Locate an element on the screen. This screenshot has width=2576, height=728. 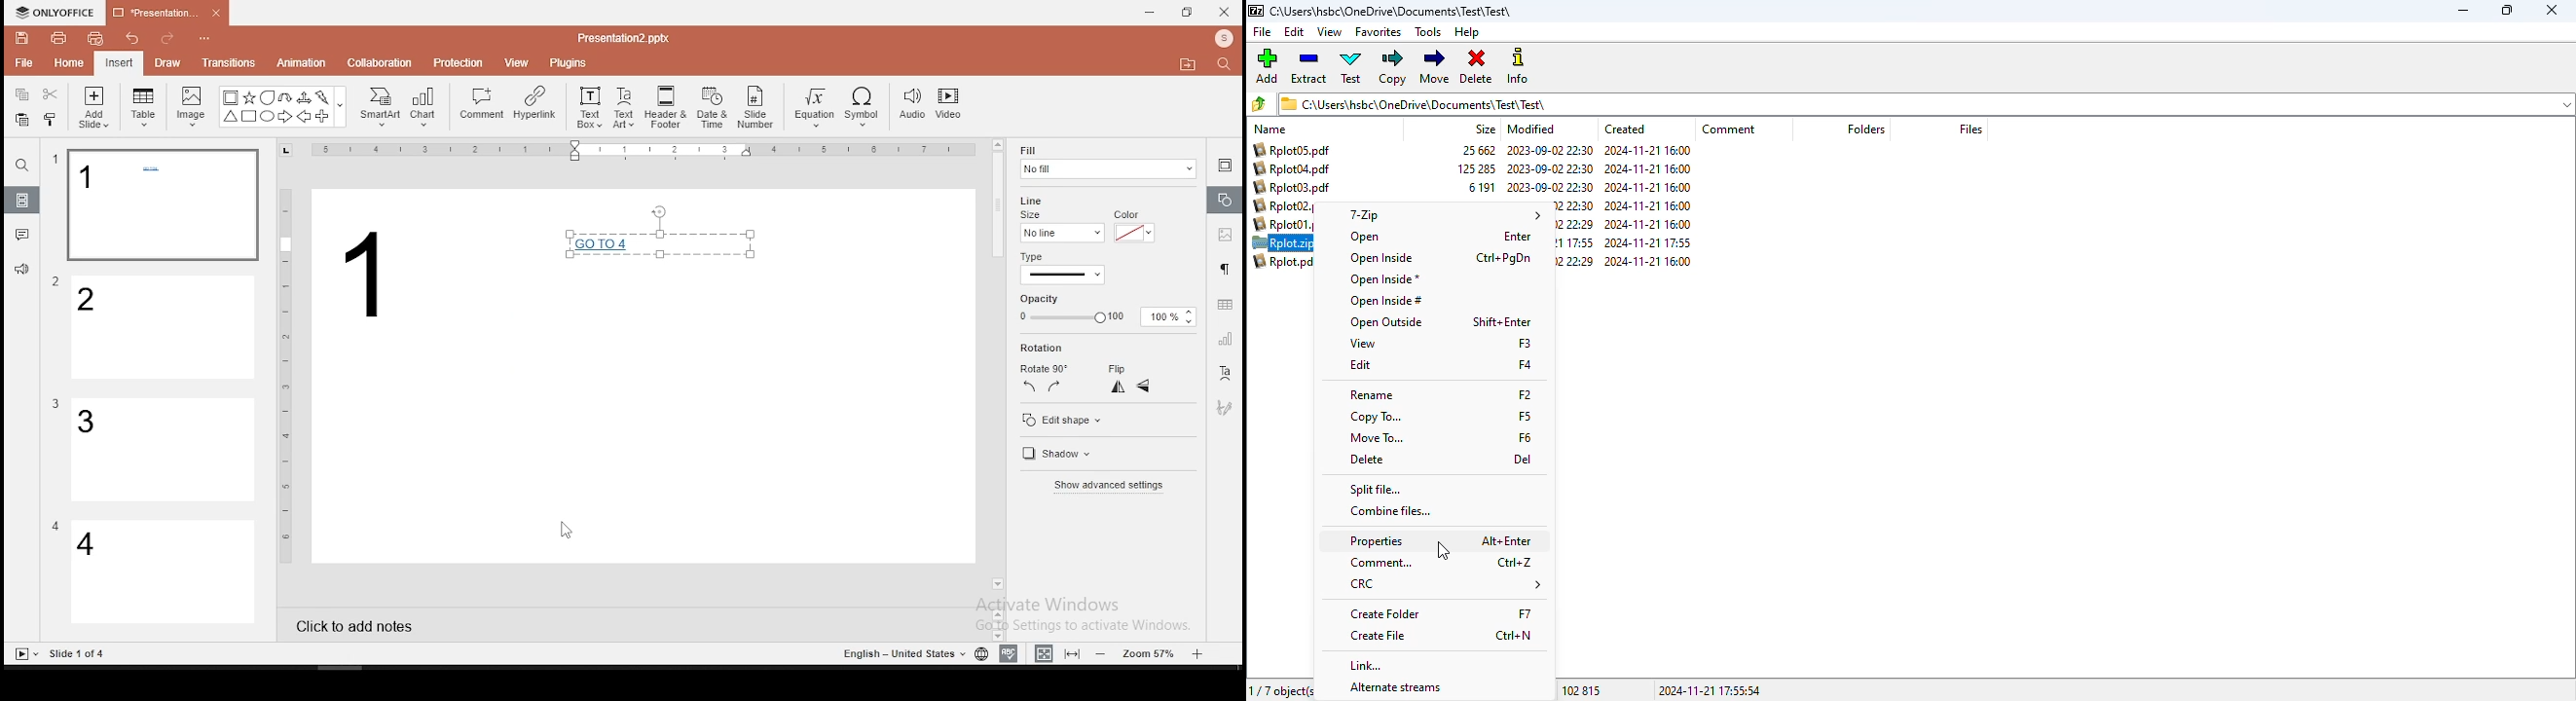
symbol is located at coordinates (865, 108).